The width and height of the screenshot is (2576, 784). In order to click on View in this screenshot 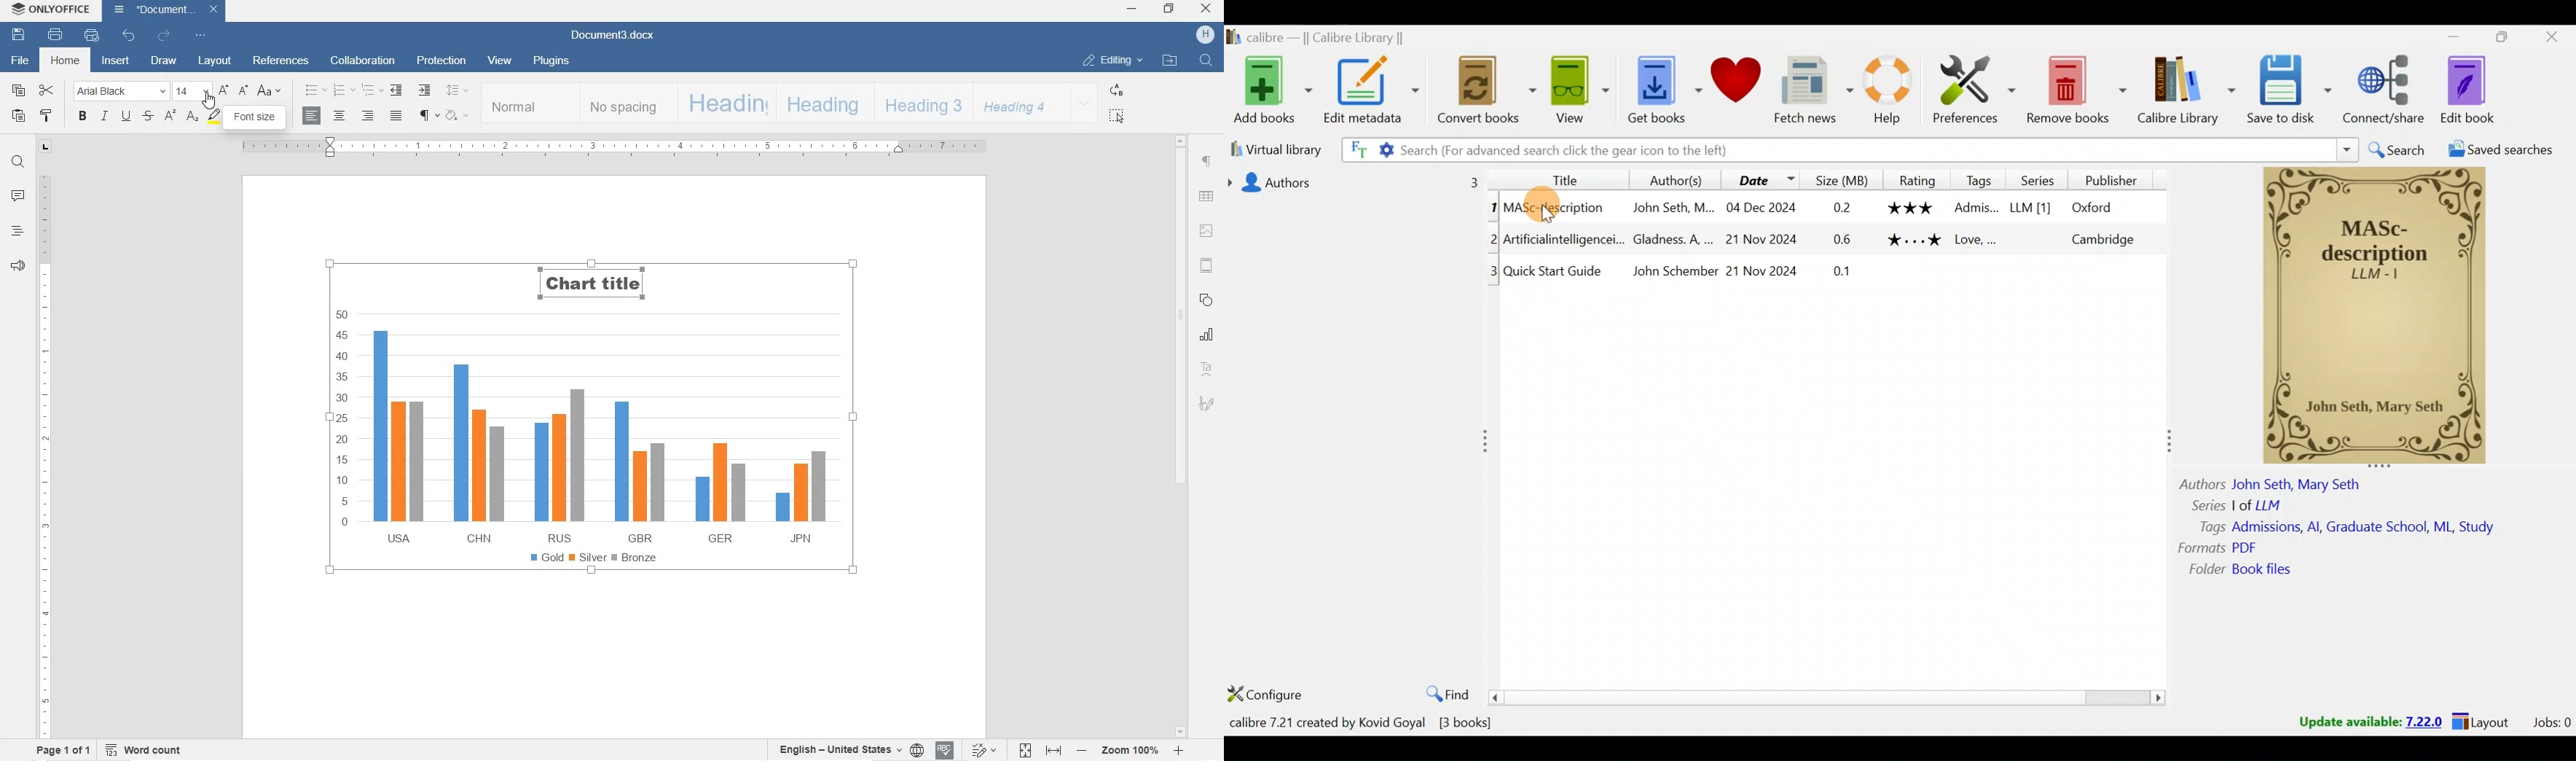, I will do `click(1580, 90)`.